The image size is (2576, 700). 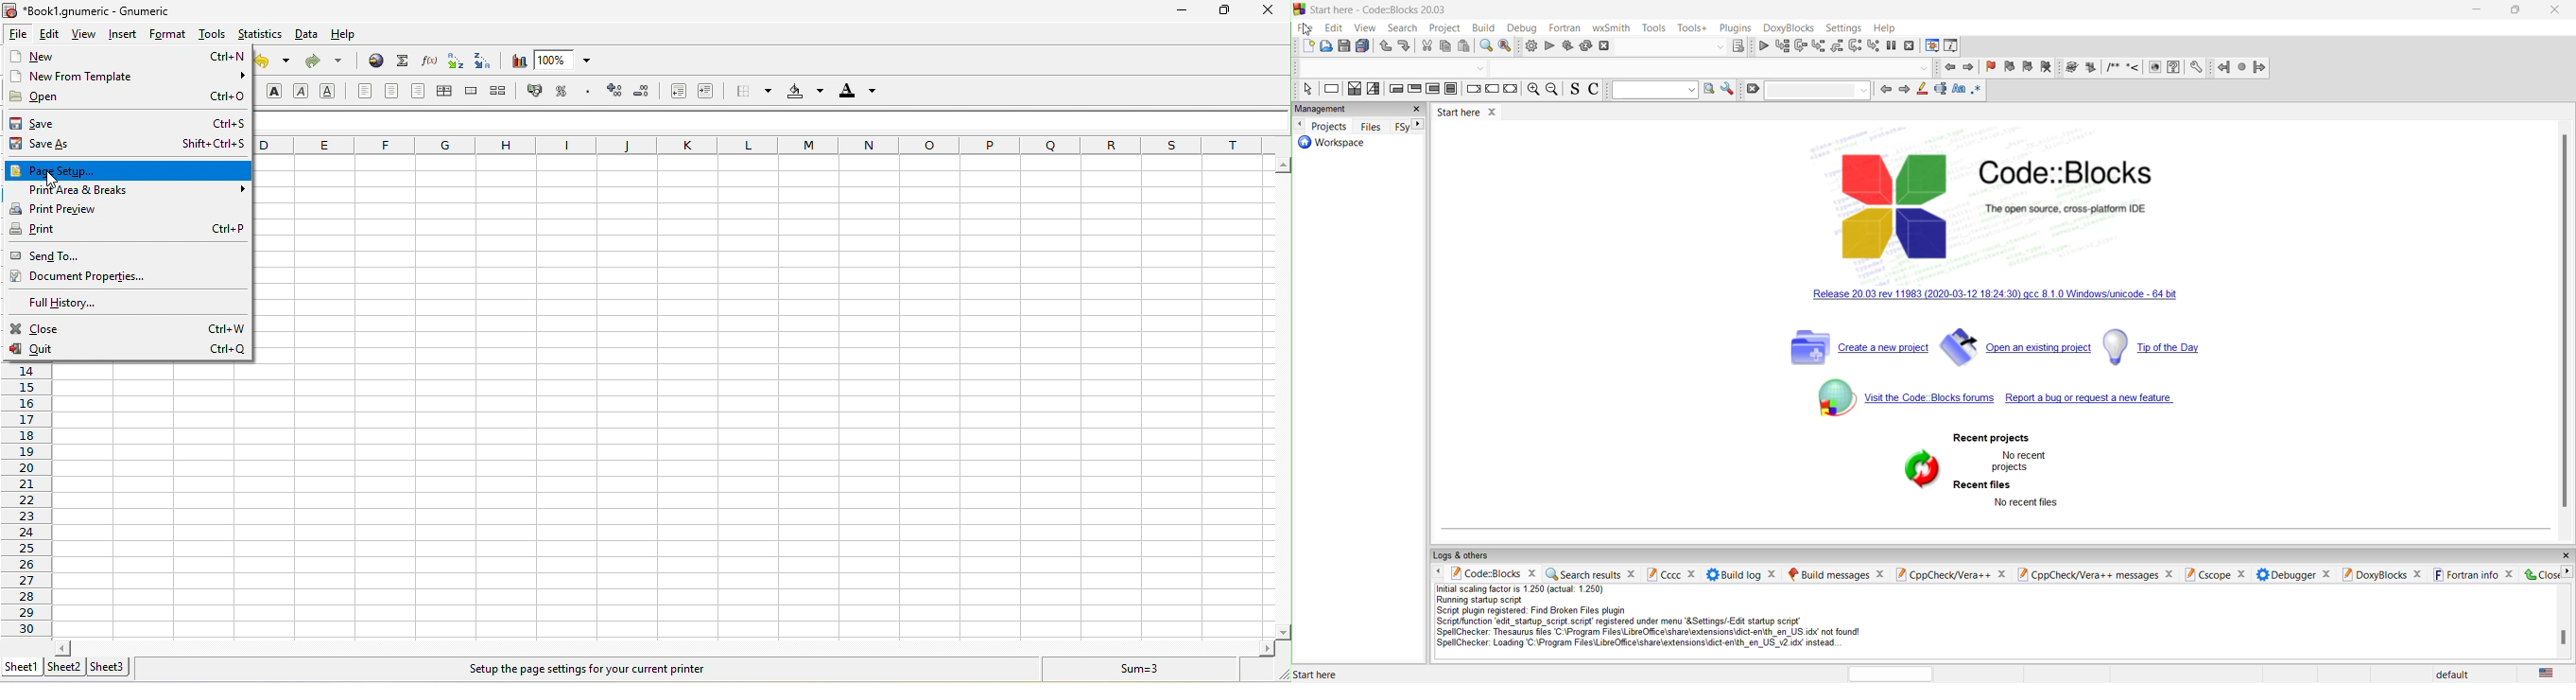 I want to click on open, so click(x=1327, y=46).